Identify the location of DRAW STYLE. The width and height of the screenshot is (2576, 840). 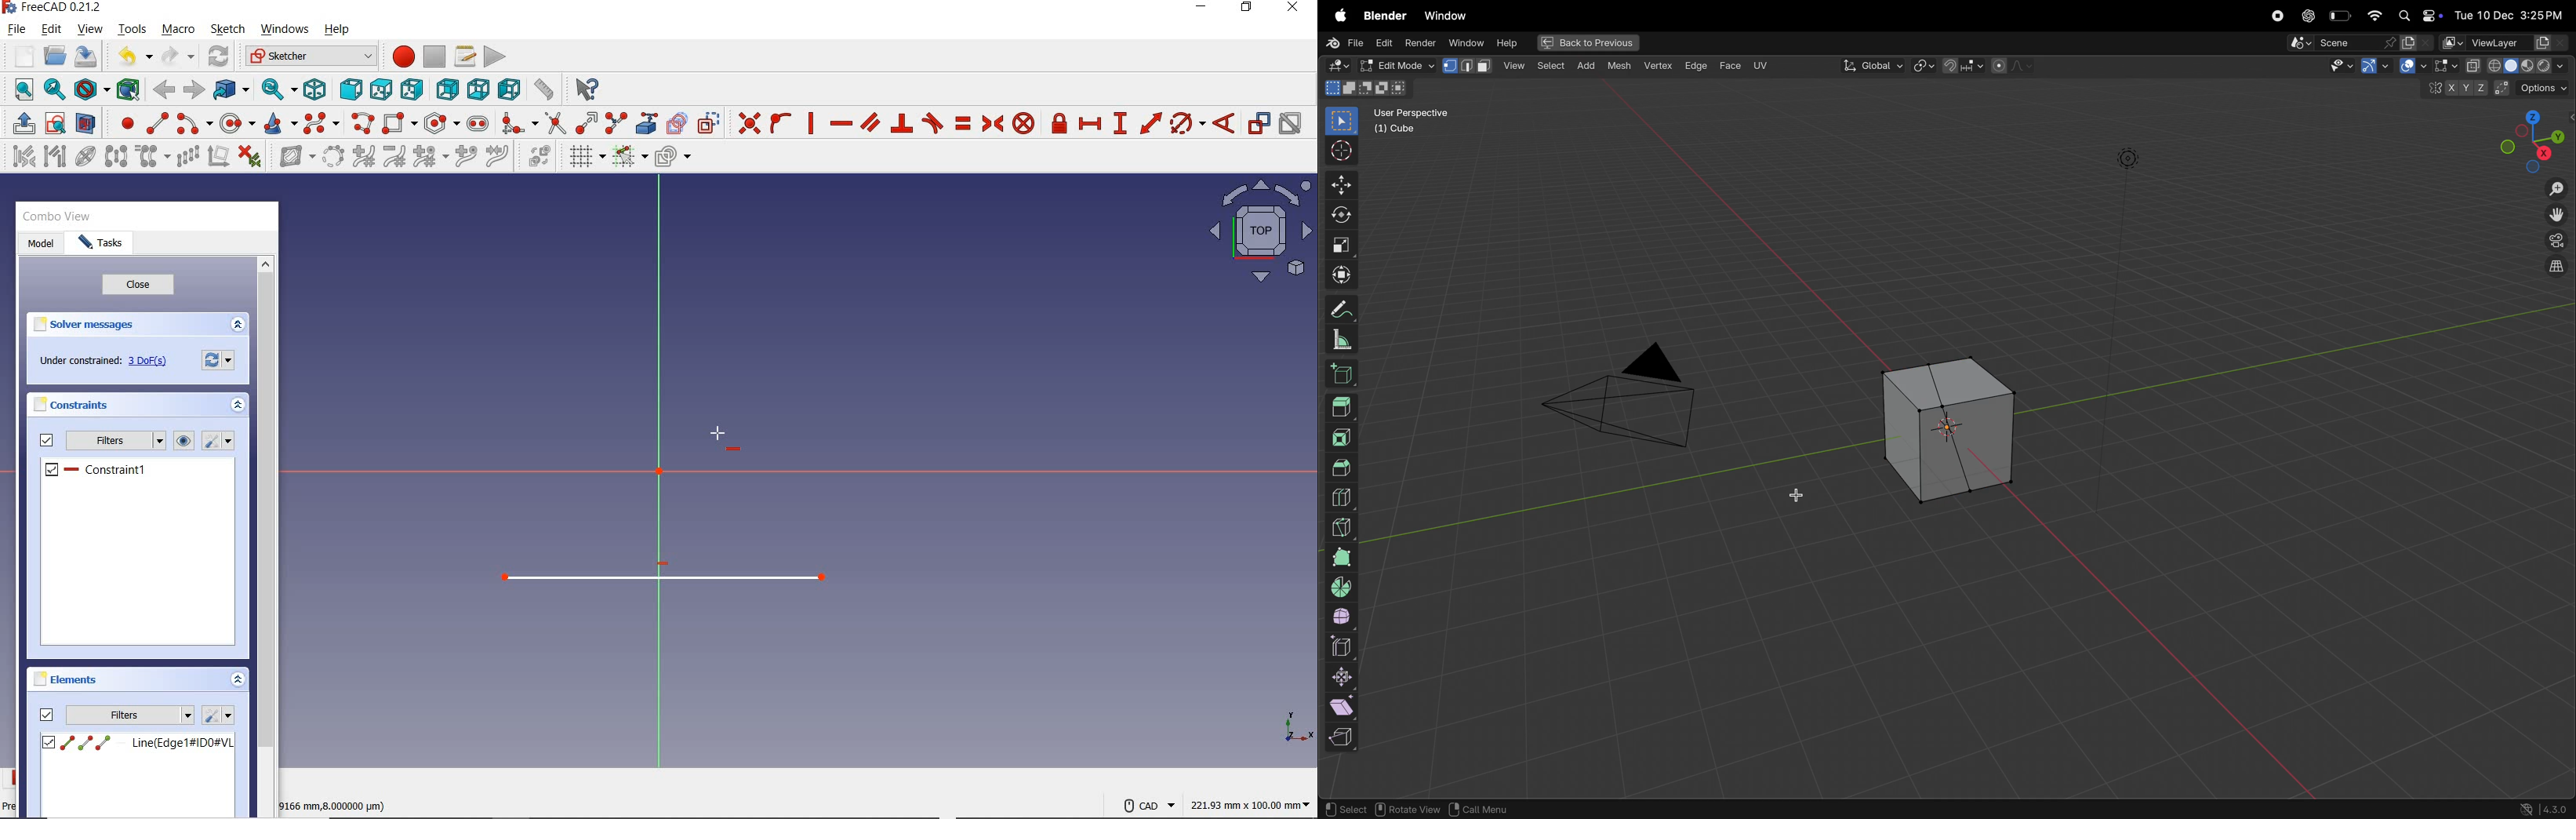
(91, 90).